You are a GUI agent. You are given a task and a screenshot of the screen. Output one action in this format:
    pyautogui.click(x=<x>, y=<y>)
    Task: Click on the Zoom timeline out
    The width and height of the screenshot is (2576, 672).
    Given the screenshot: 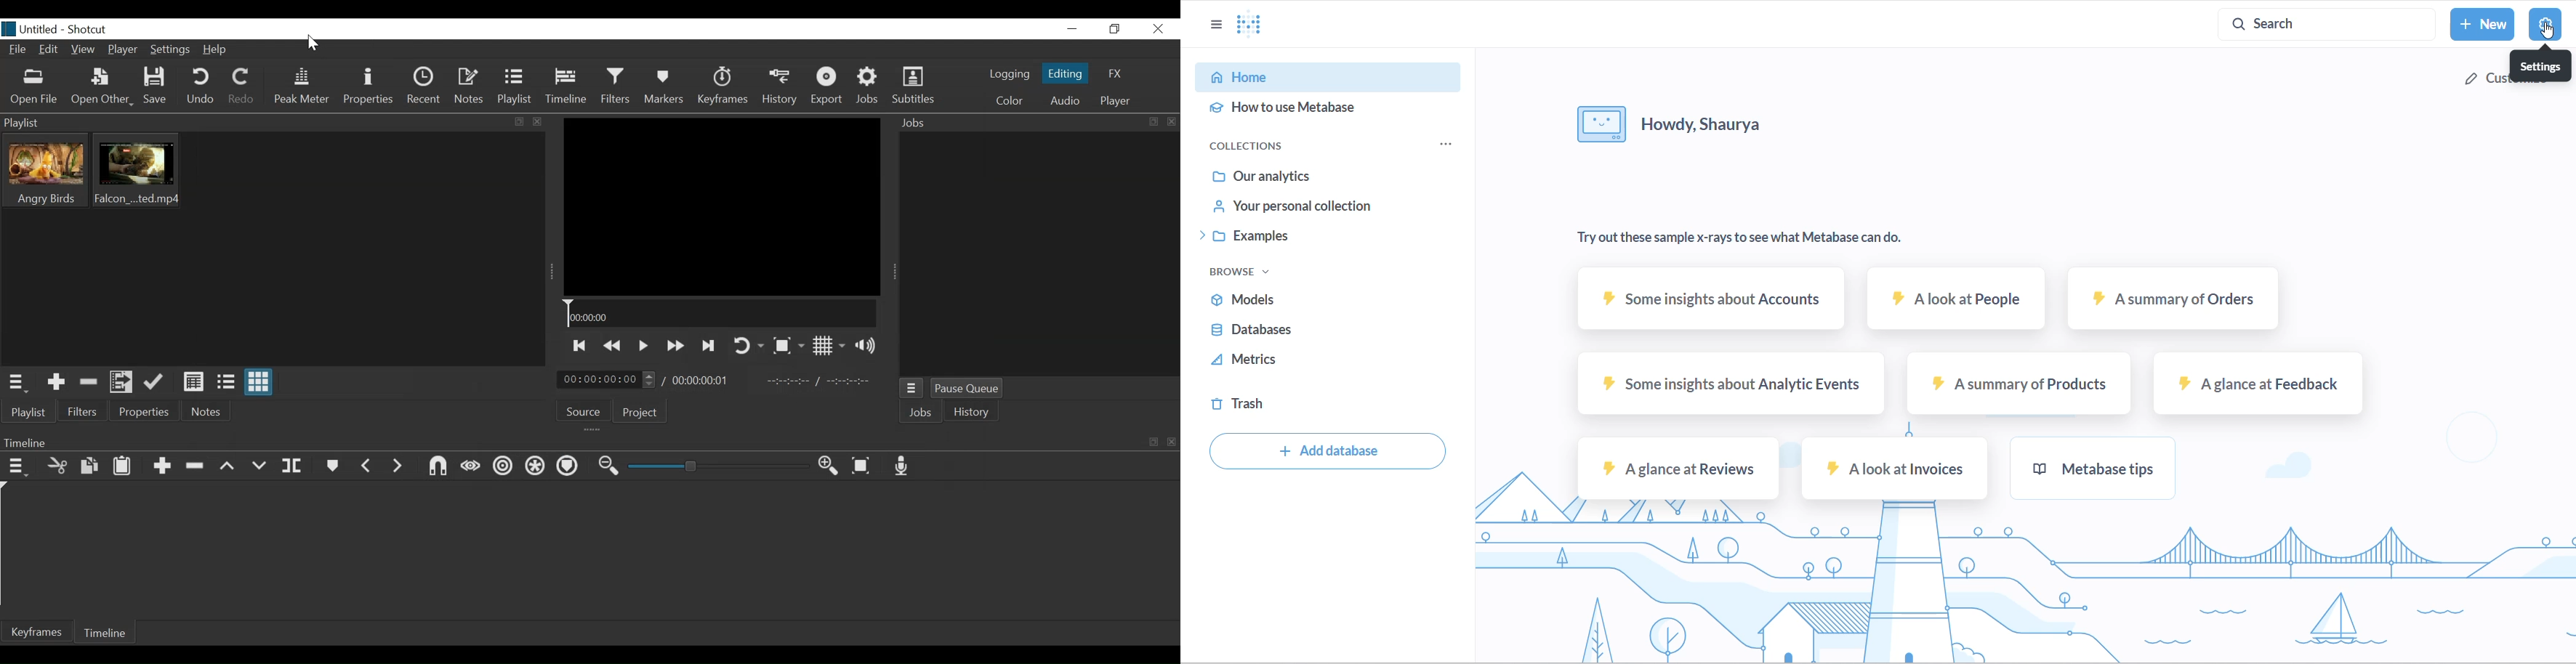 What is the action you would take?
    pyautogui.click(x=610, y=467)
    